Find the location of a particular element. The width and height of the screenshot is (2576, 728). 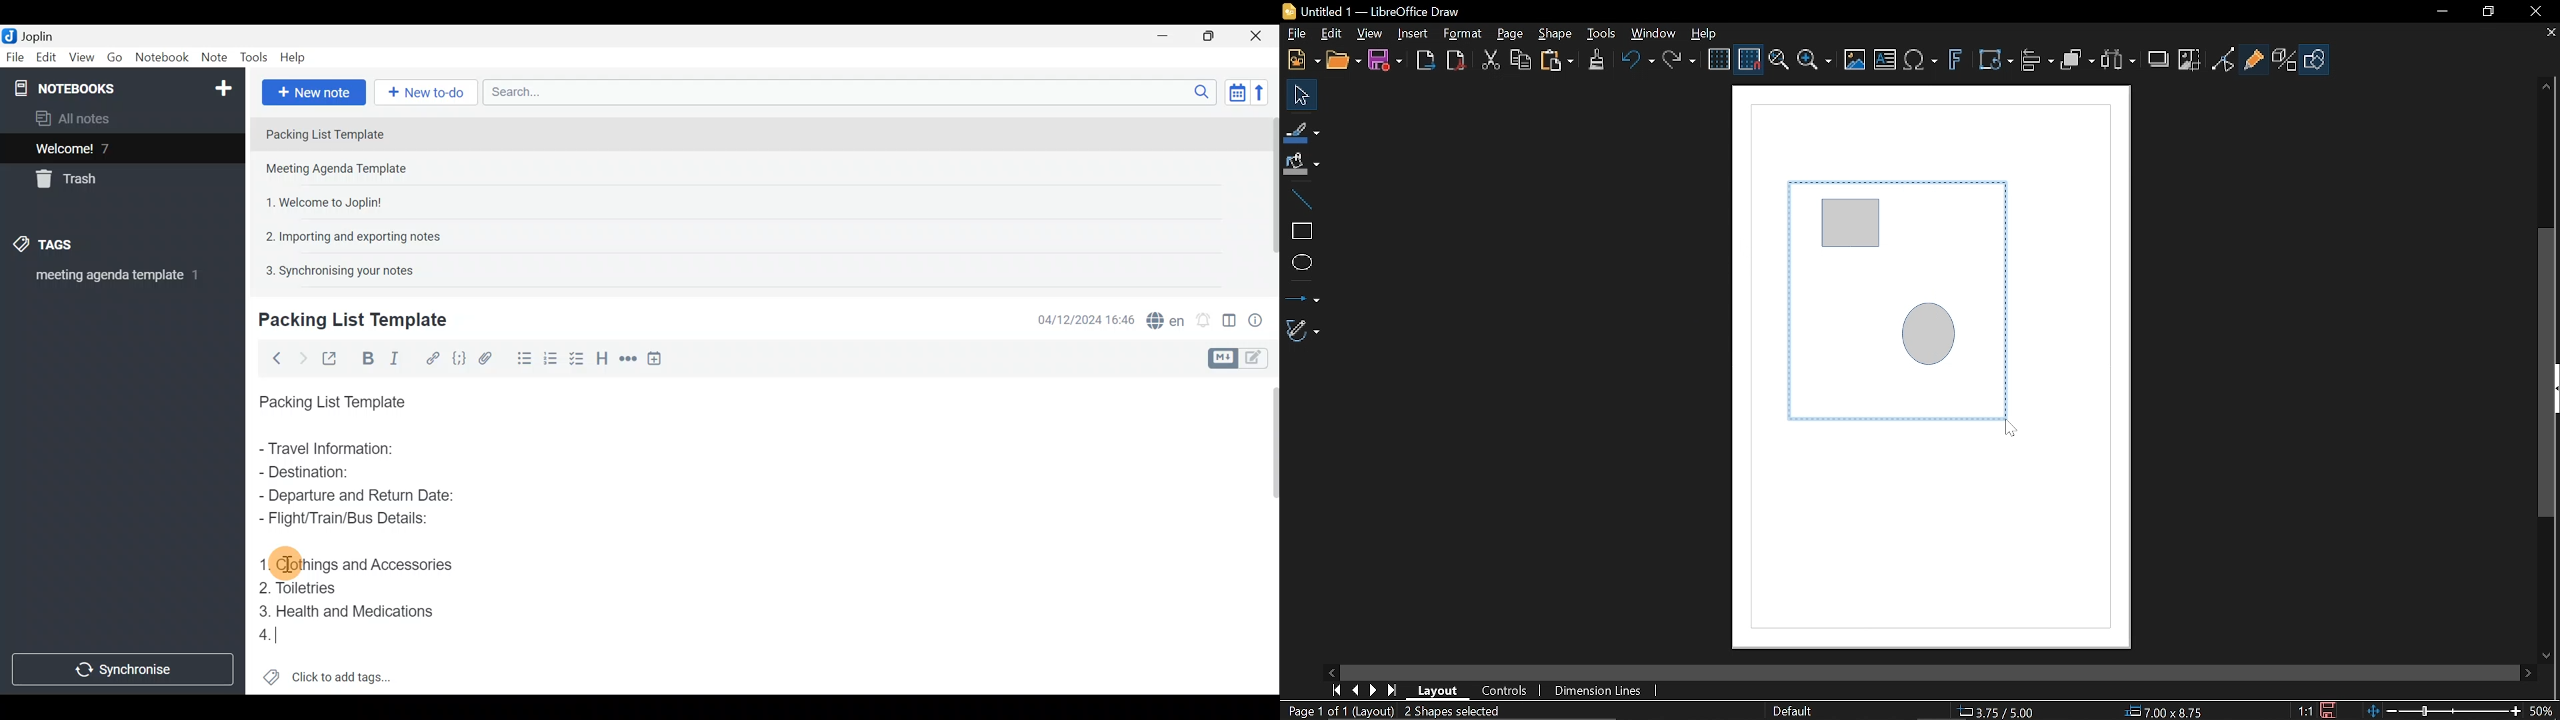

Note 4 is located at coordinates (346, 234).